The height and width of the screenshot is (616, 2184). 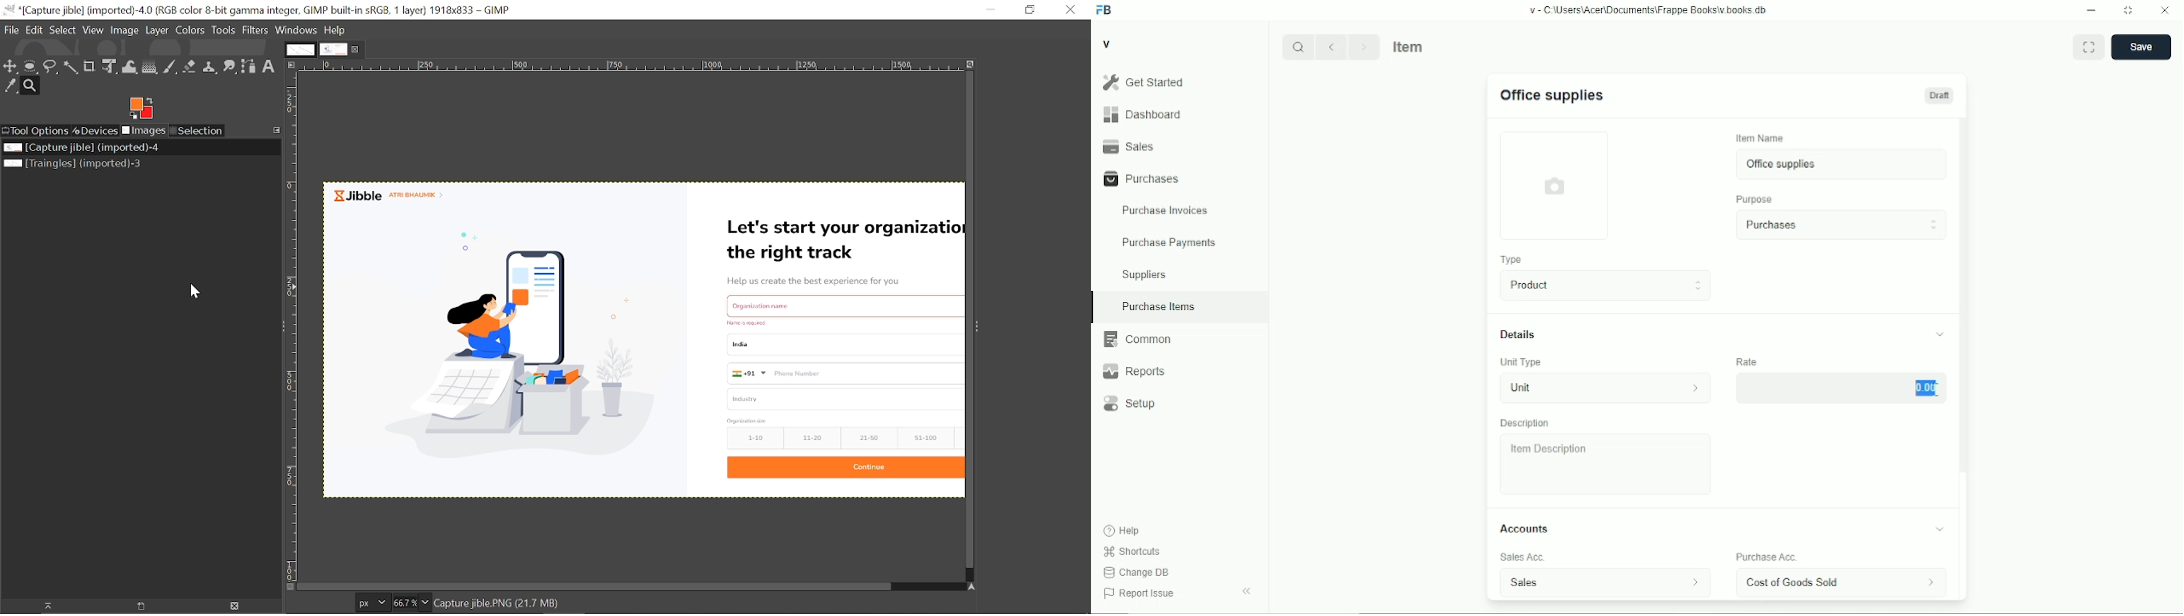 What do you see at coordinates (90, 66) in the screenshot?
I see `Crop tool` at bounding box center [90, 66].